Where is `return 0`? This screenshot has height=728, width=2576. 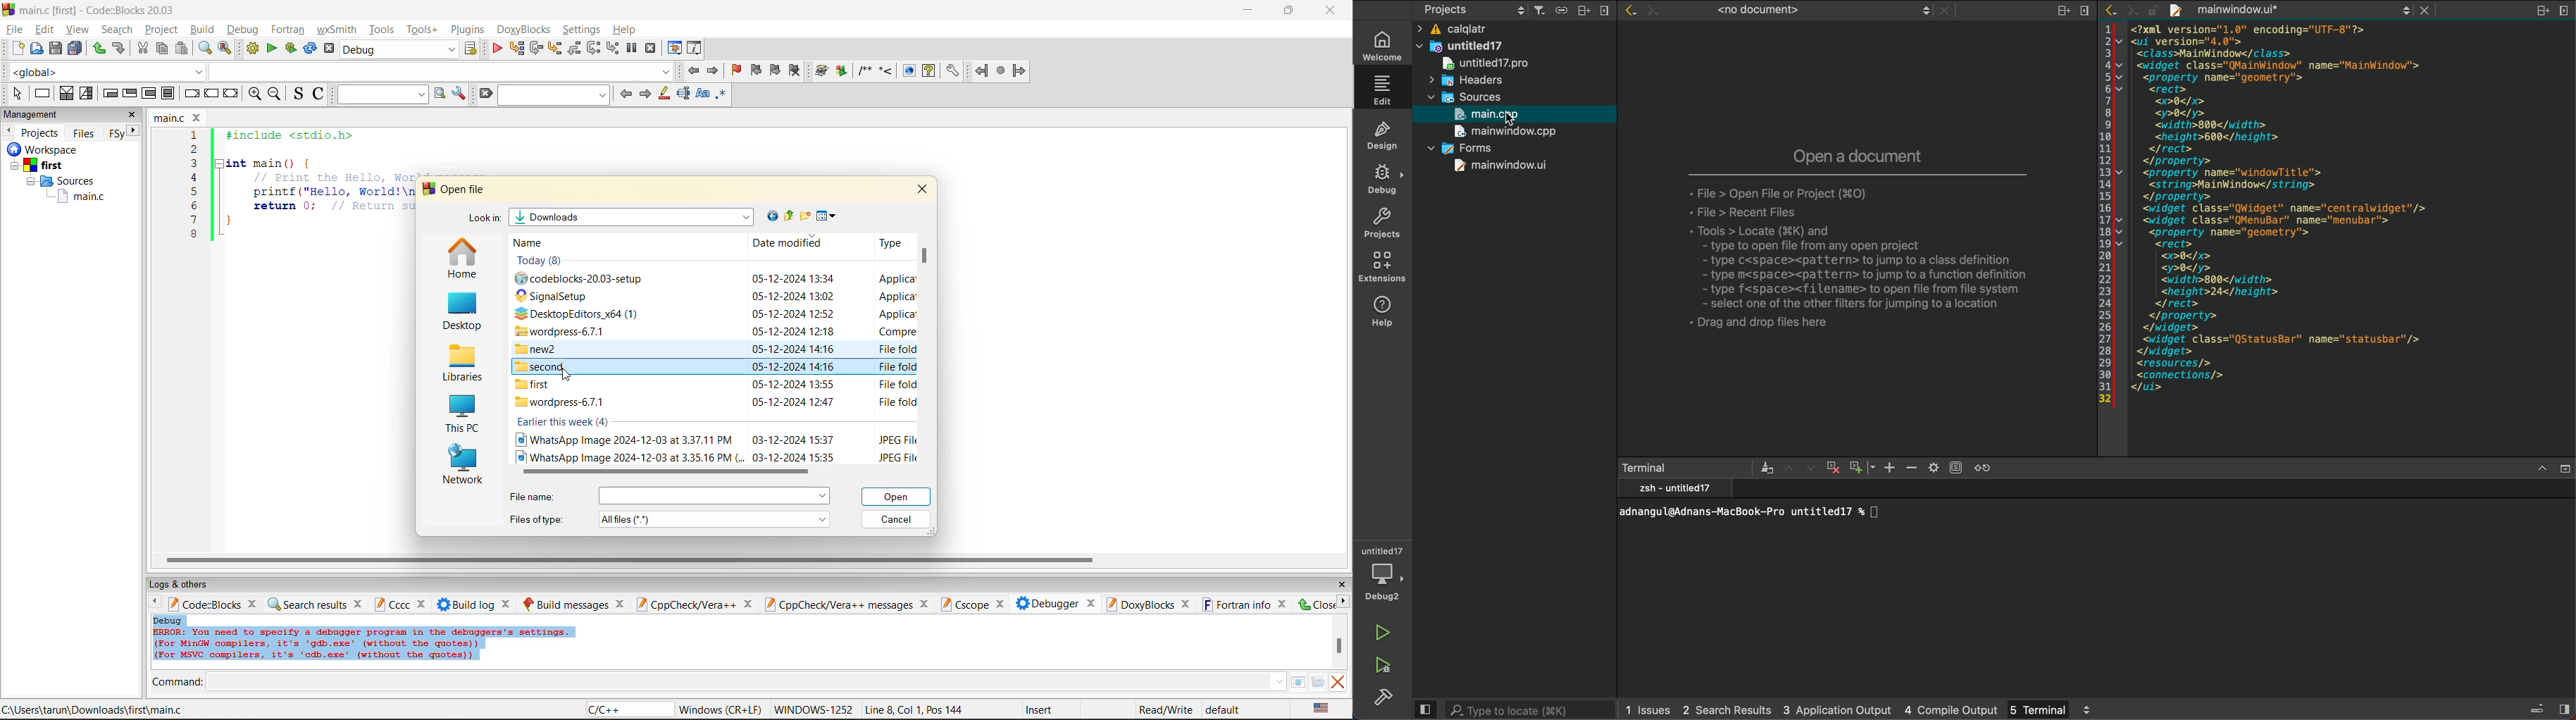
return 0 is located at coordinates (333, 206).